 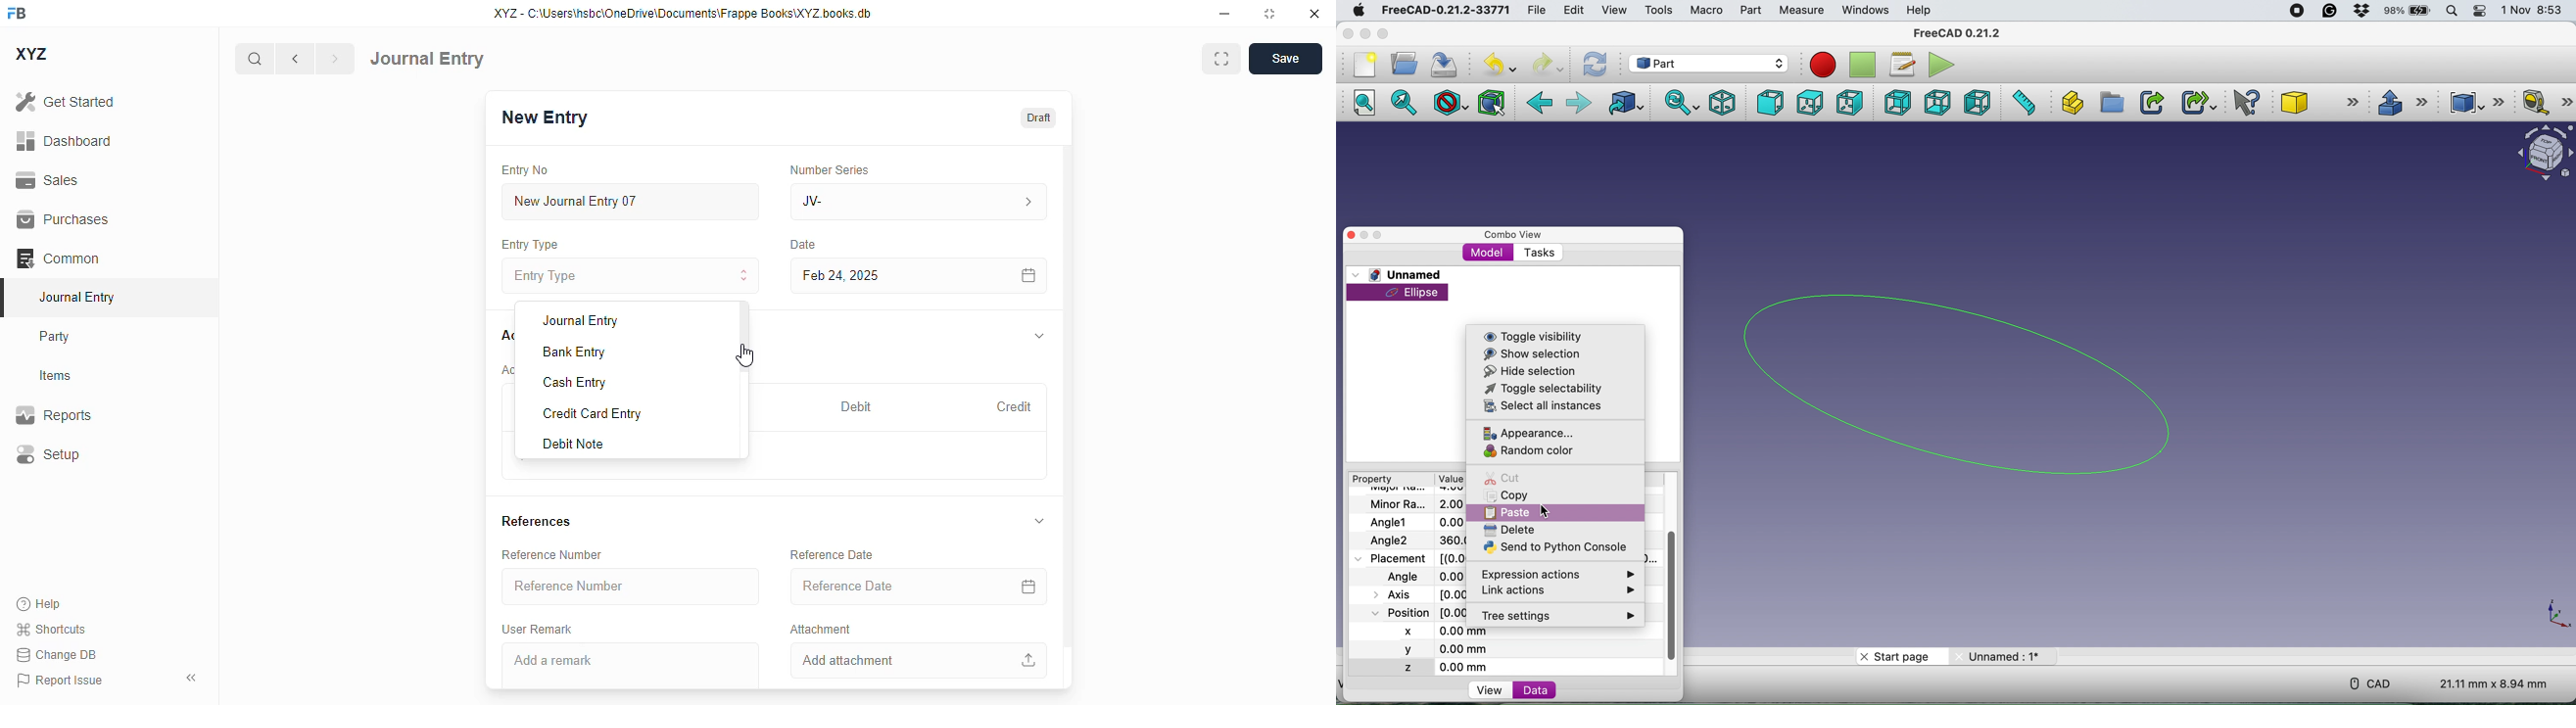 I want to click on freecad, so click(x=1444, y=11).